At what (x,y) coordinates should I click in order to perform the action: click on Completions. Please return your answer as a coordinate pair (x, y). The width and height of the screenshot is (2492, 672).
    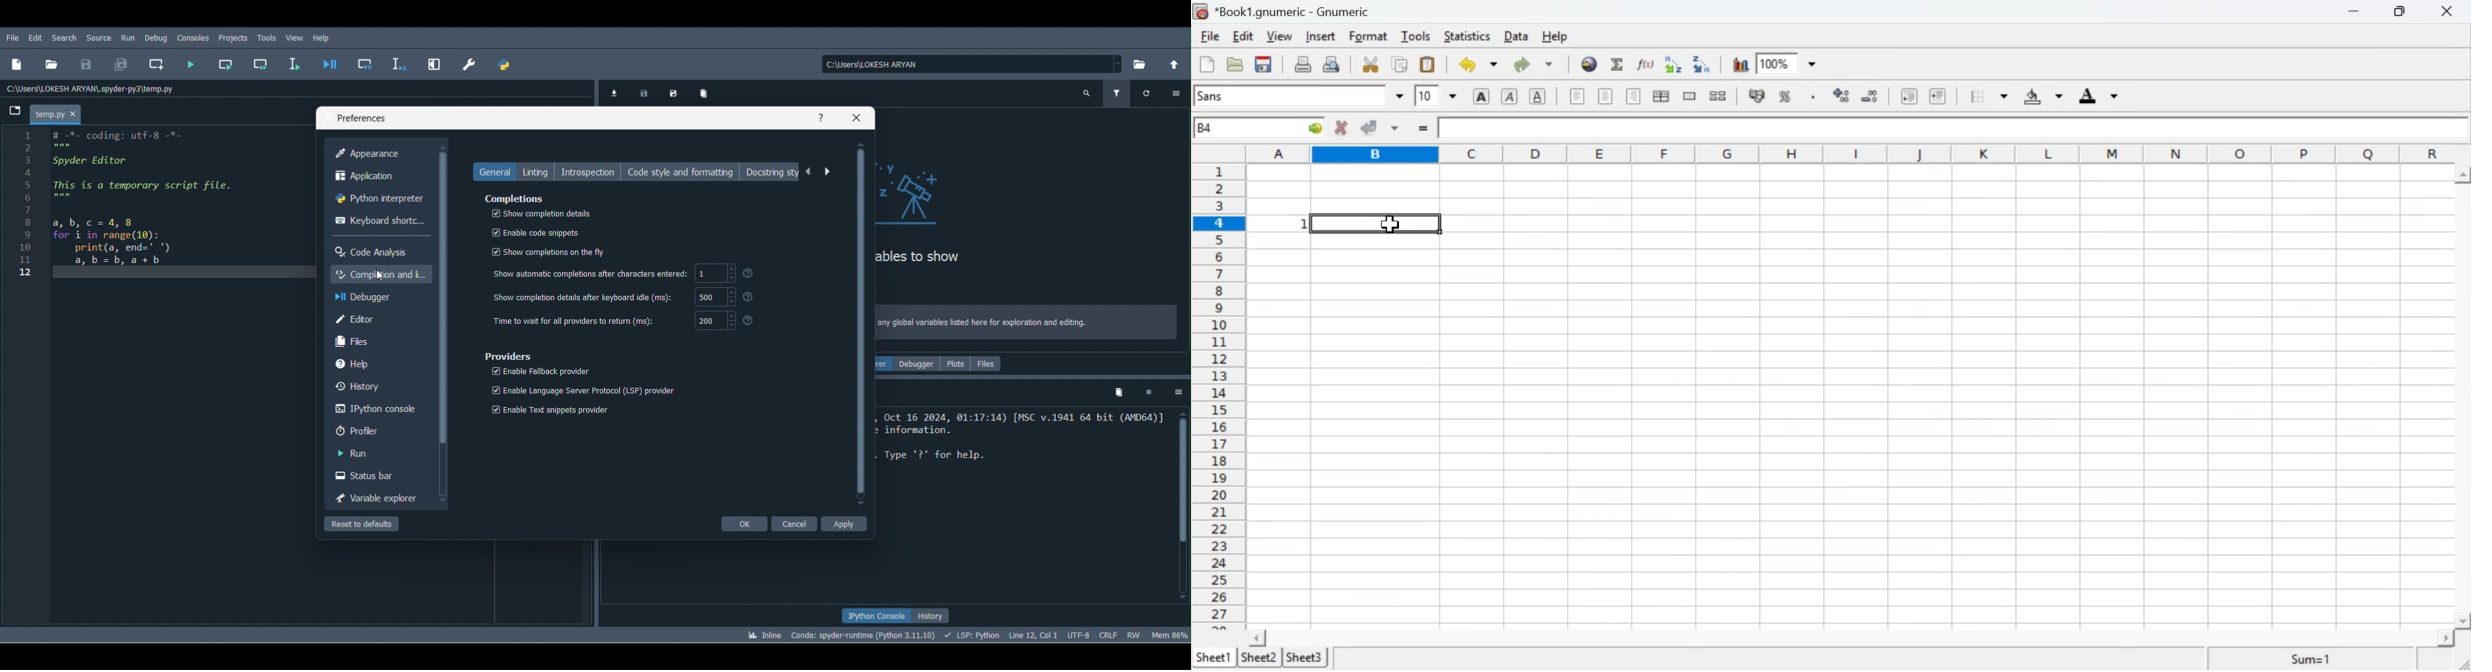
    Looking at the image, I should click on (516, 200).